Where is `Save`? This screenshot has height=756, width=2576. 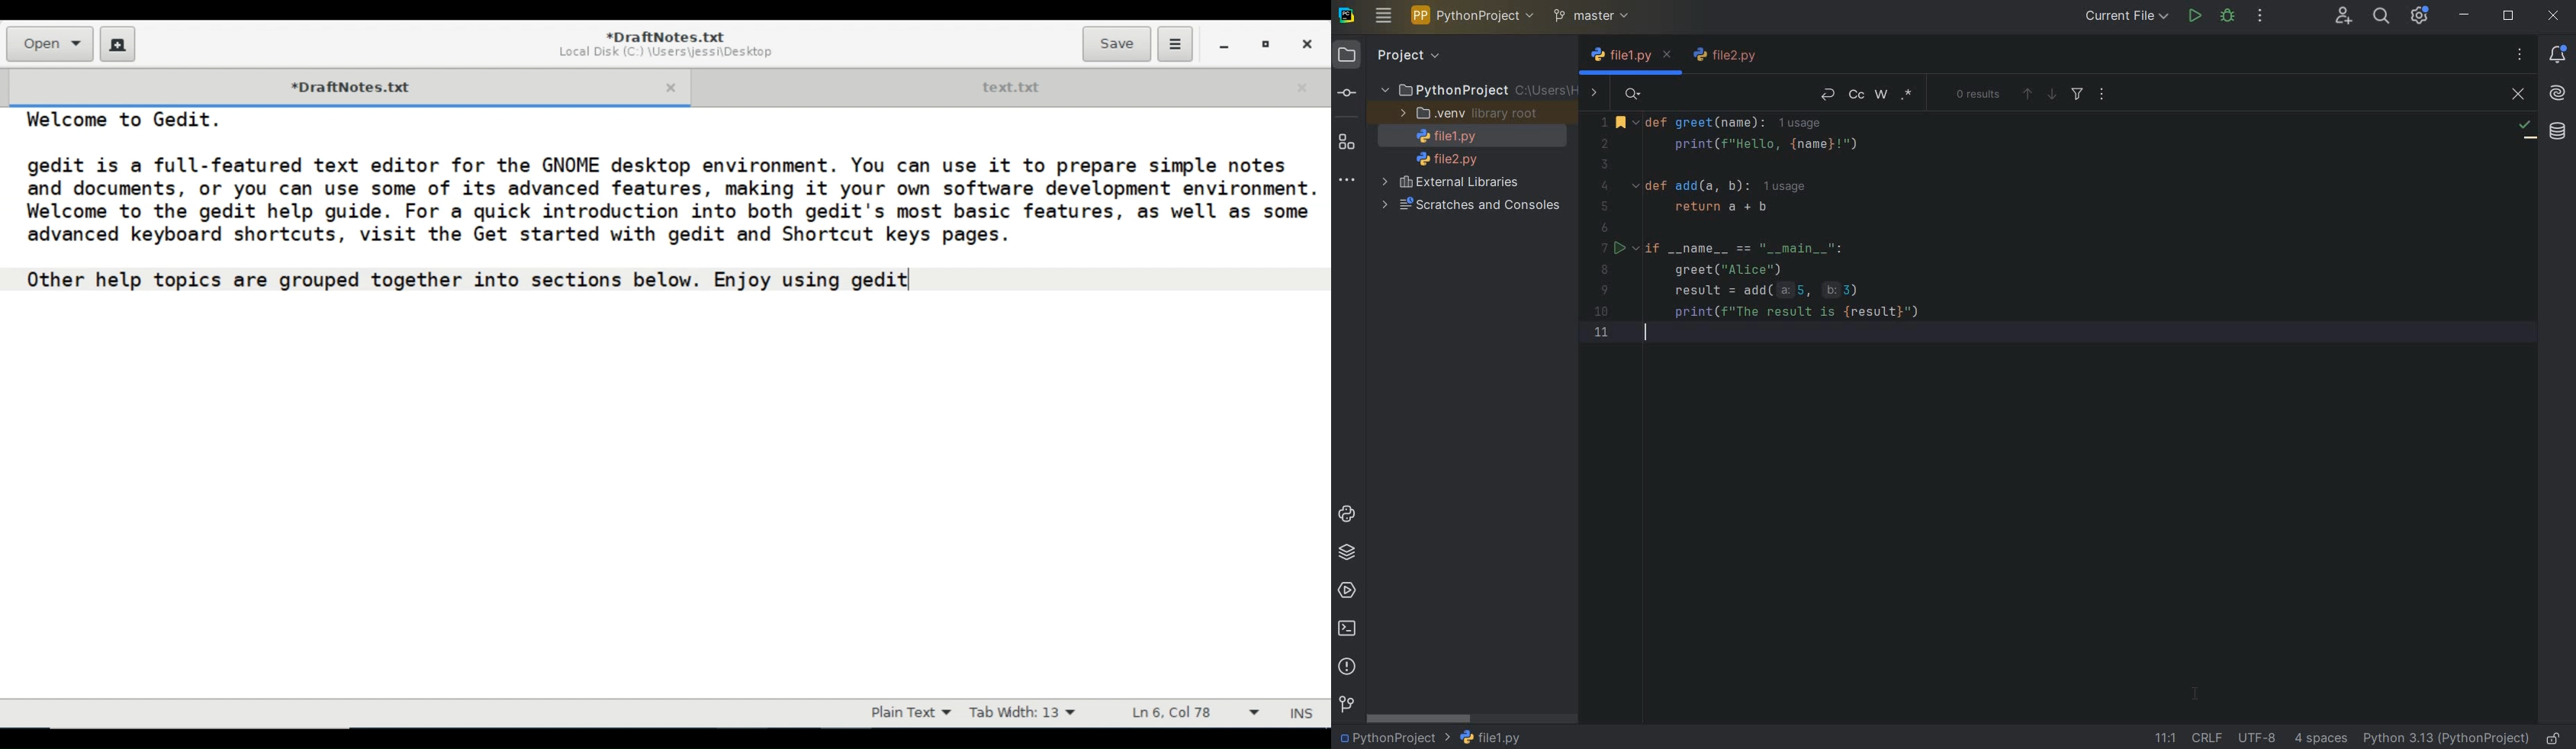
Save is located at coordinates (1117, 44).